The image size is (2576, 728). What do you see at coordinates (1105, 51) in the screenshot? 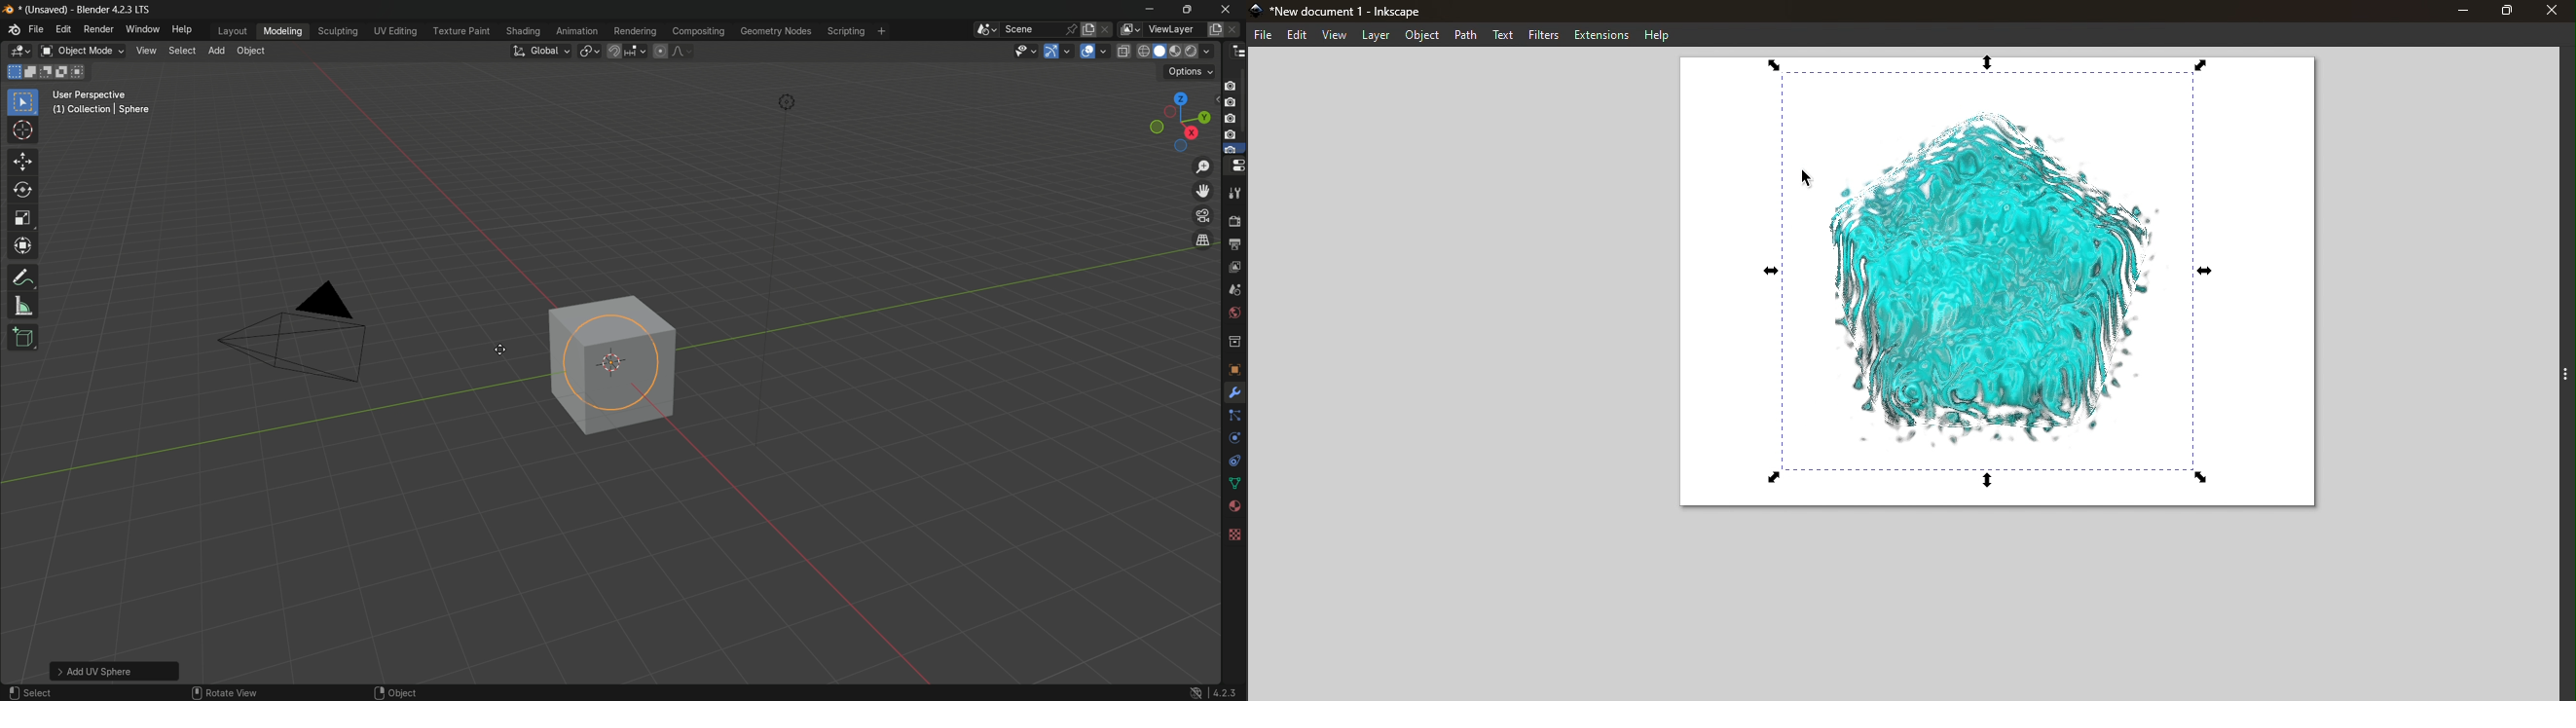
I see `show overlays` at bounding box center [1105, 51].